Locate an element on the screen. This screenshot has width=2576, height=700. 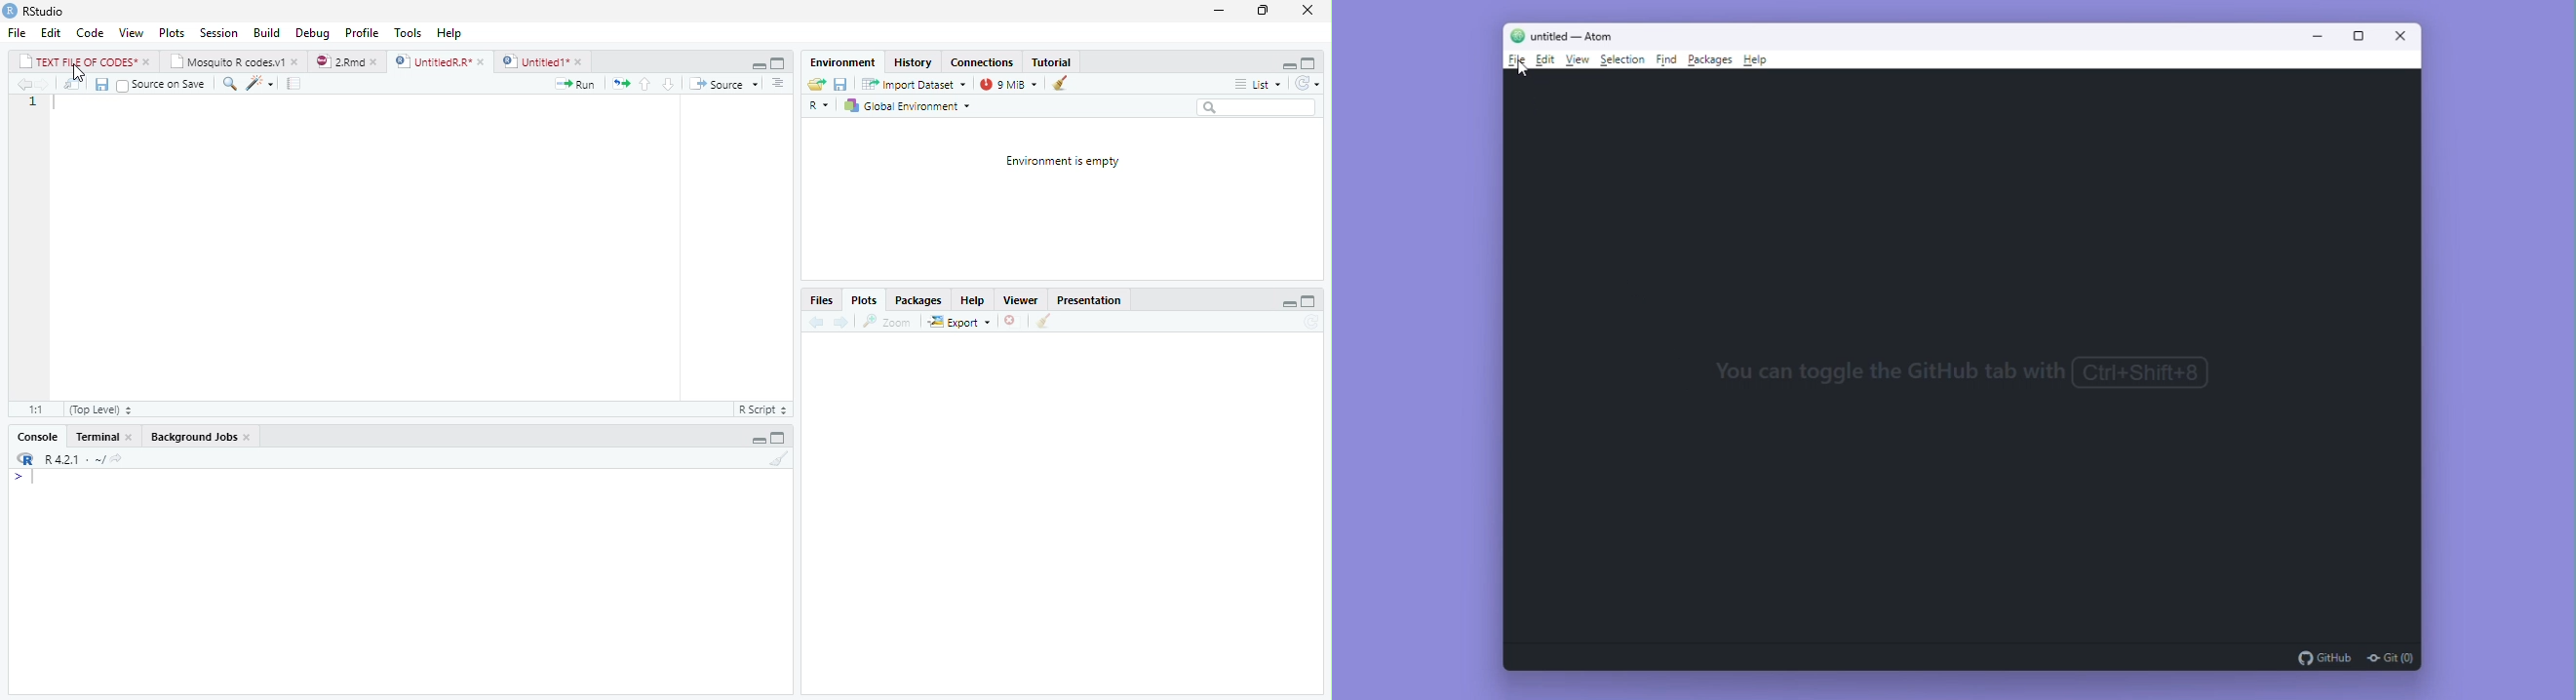
search bar is located at coordinates (1263, 107).